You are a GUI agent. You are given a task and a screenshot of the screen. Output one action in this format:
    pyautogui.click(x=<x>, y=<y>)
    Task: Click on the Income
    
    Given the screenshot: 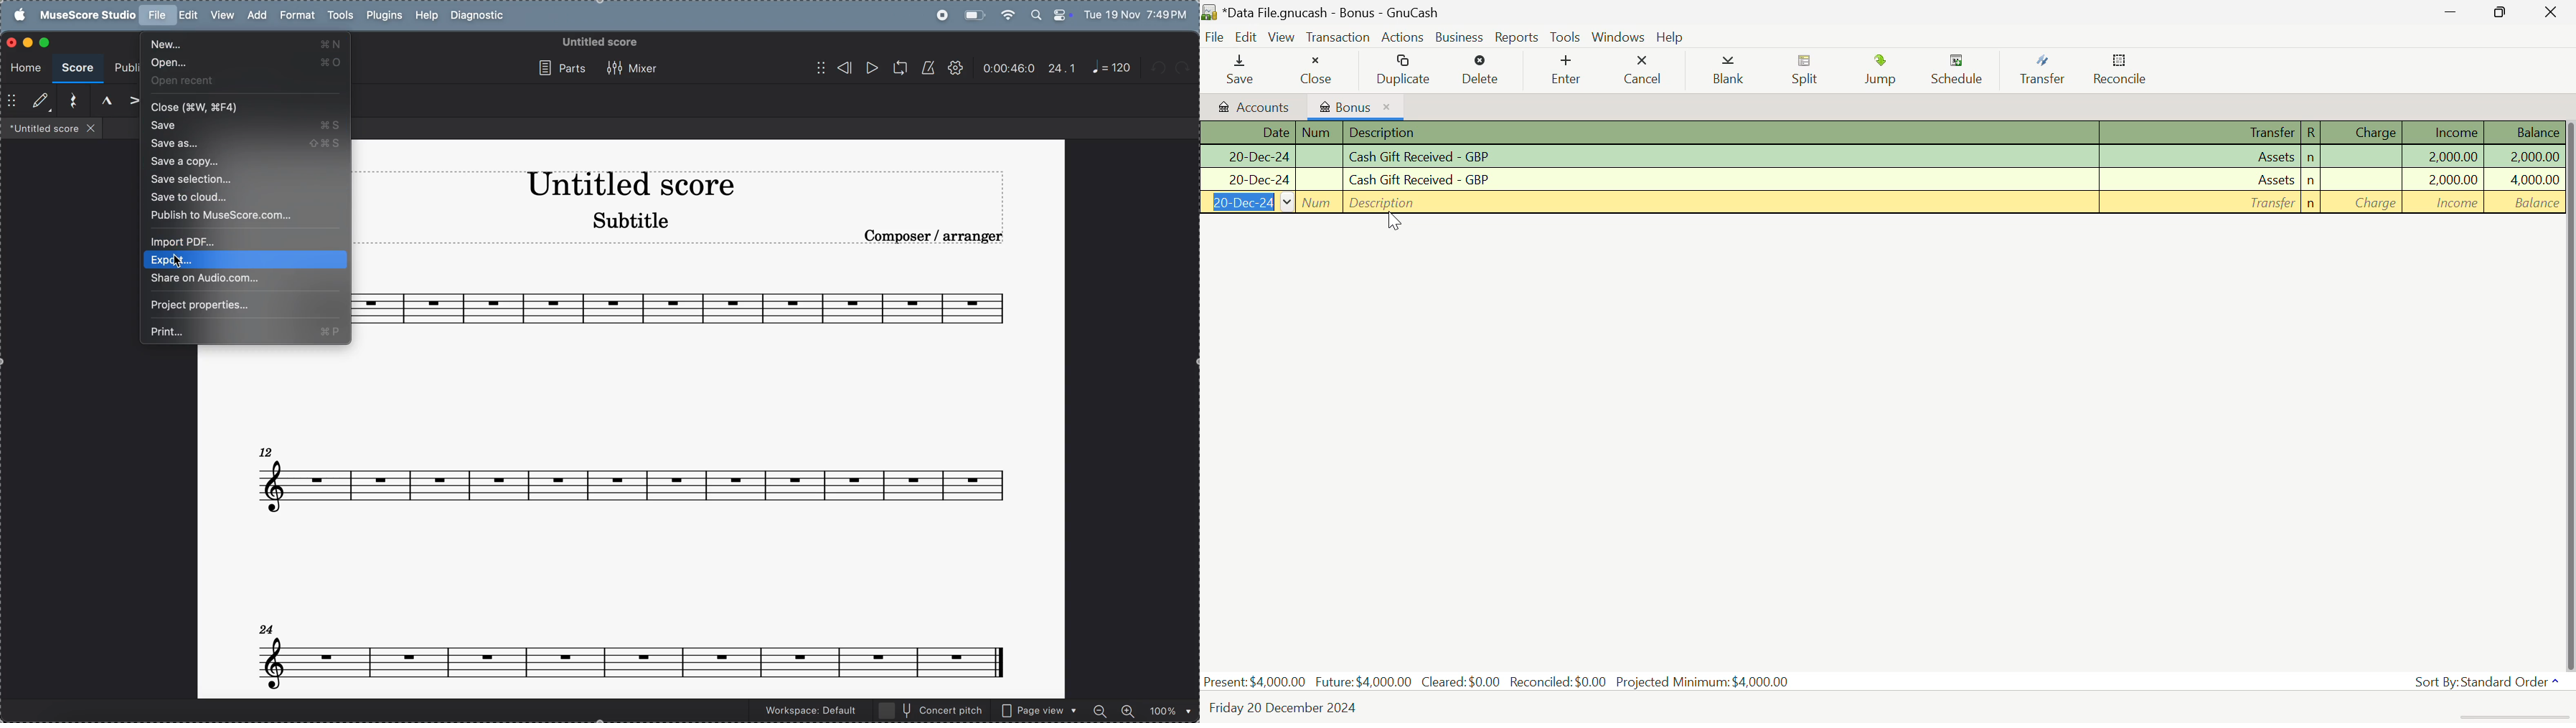 What is the action you would take?
    pyautogui.click(x=2446, y=156)
    